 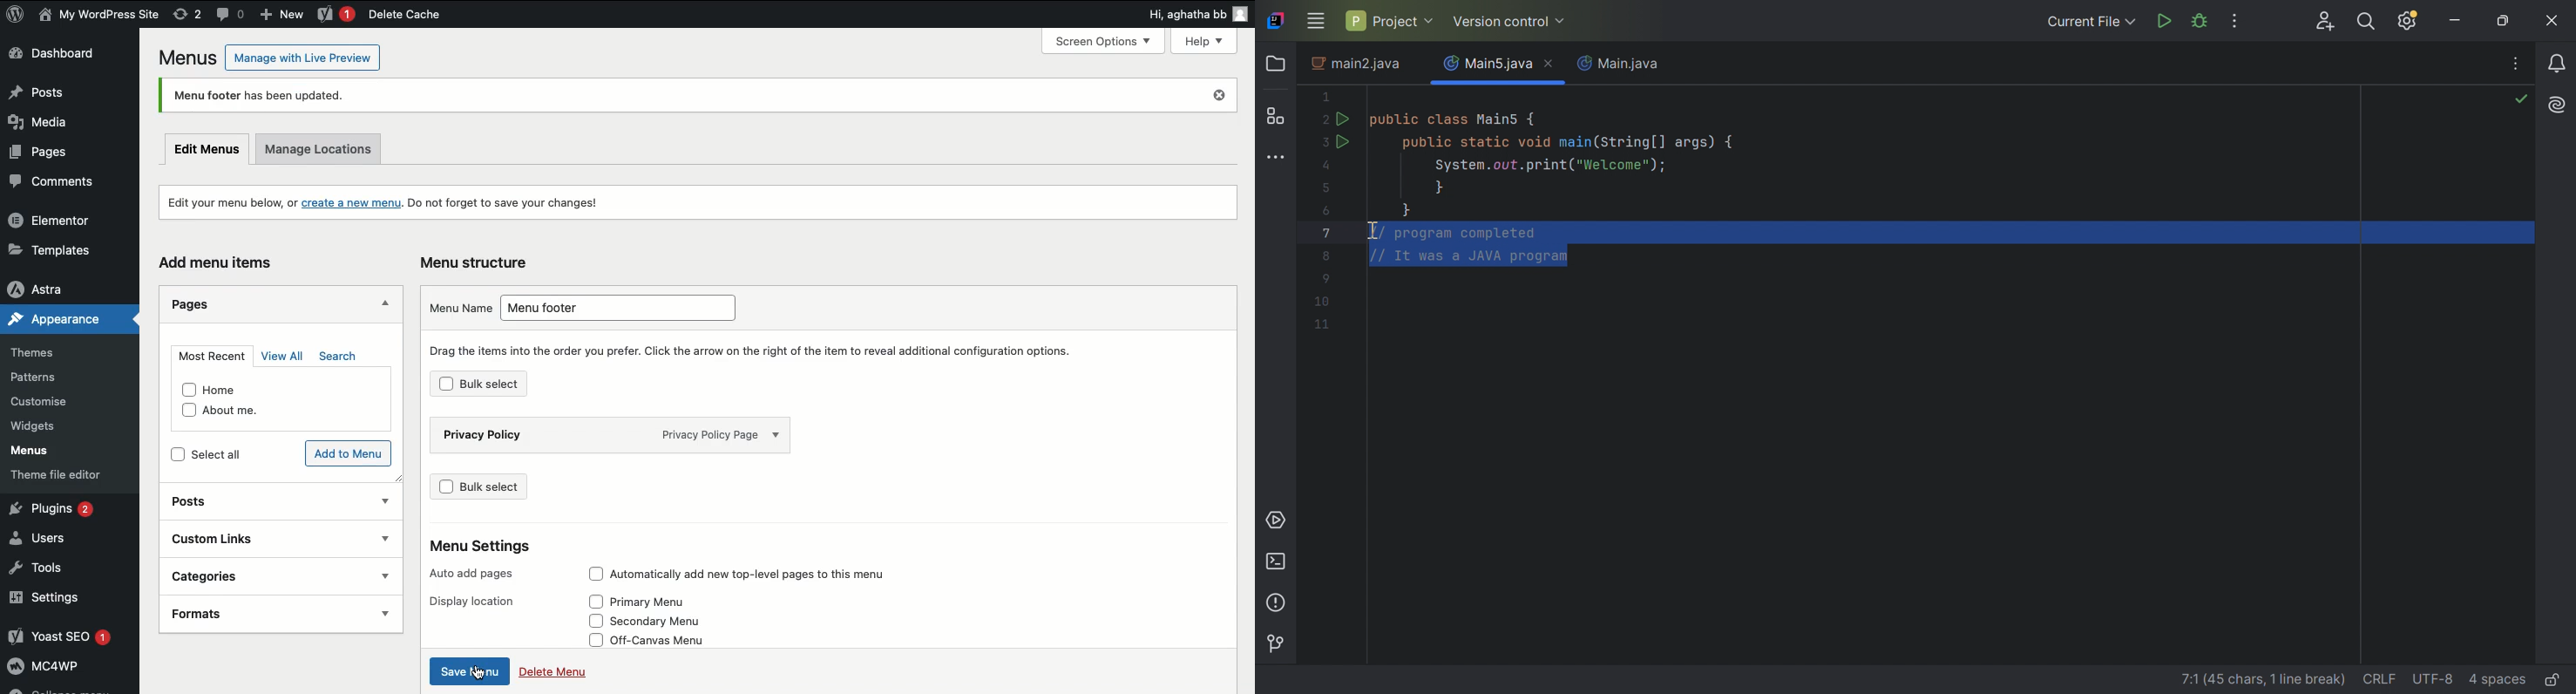 I want to click on Pages, so click(x=37, y=156).